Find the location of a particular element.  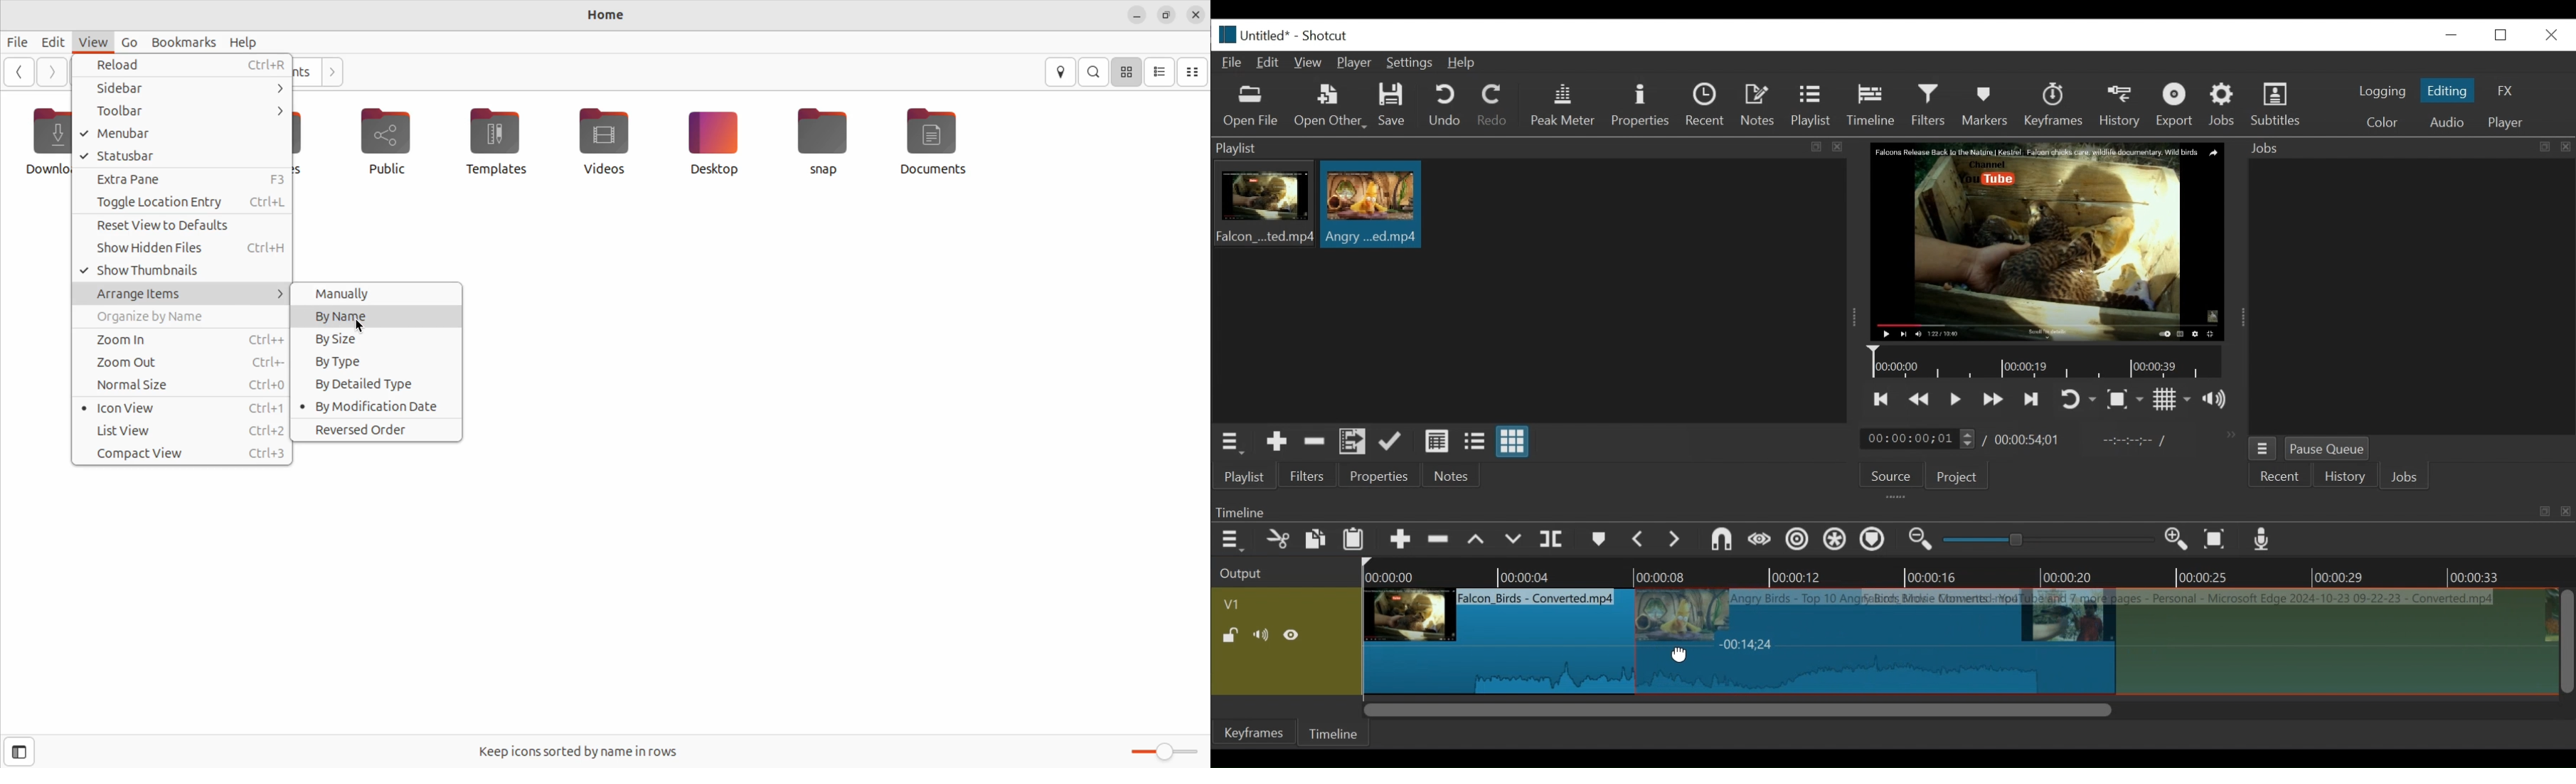

Filters is located at coordinates (1932, 105).